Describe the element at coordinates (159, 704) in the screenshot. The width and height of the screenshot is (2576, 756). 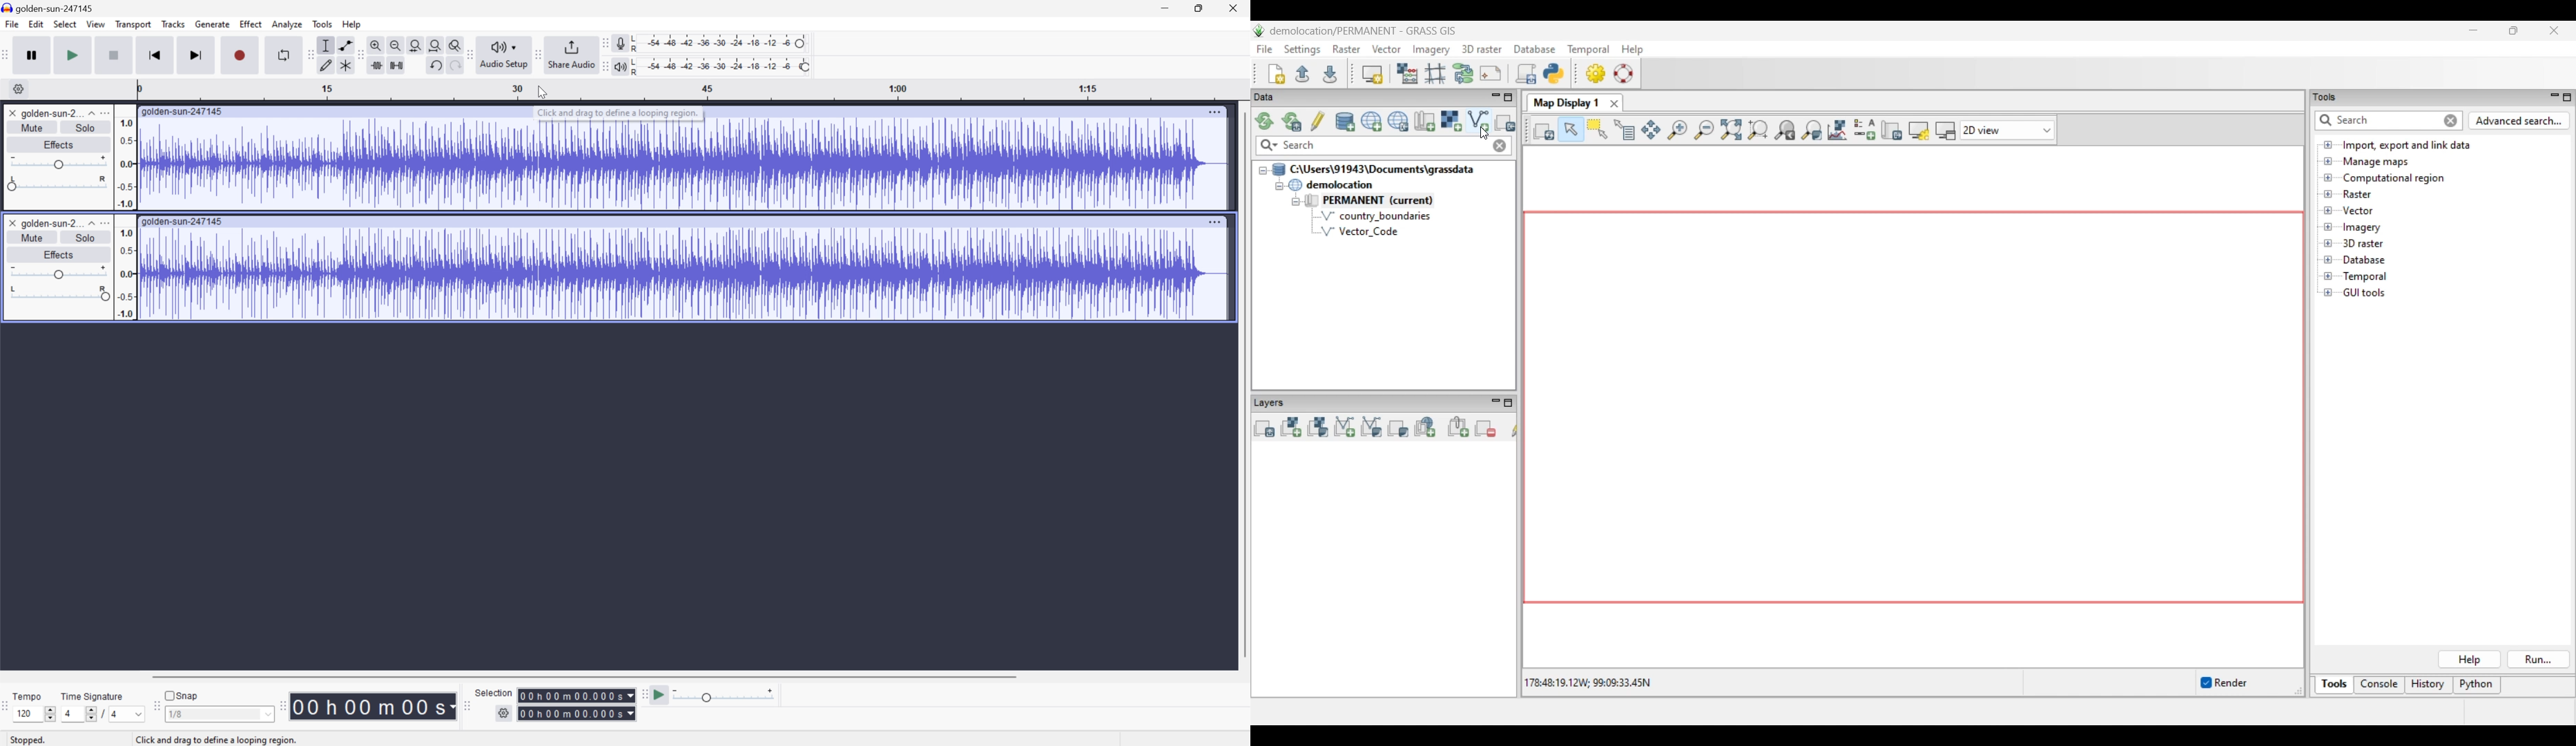
I see `Audacity Snapping toolbar` at that location.